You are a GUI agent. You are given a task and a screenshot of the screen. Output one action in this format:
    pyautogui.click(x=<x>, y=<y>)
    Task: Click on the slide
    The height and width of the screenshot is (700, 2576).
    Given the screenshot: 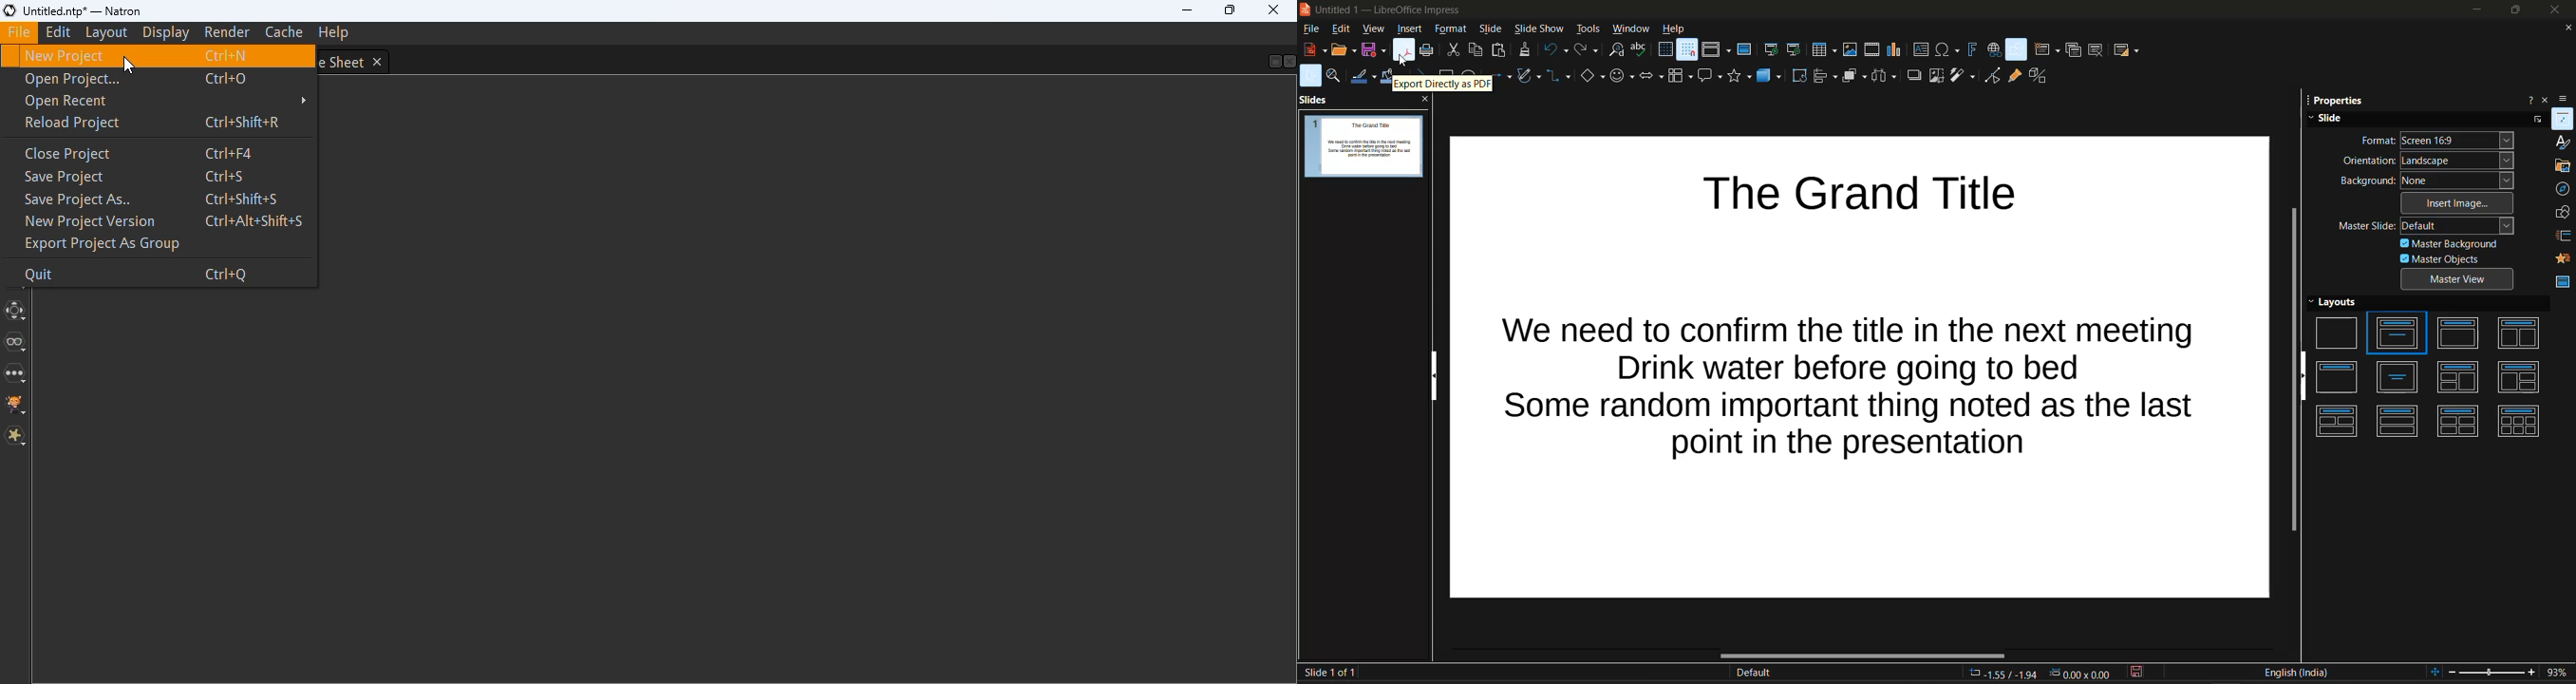 What is the action you would take?
    pyautogui.click(x=2412, y=118)
    